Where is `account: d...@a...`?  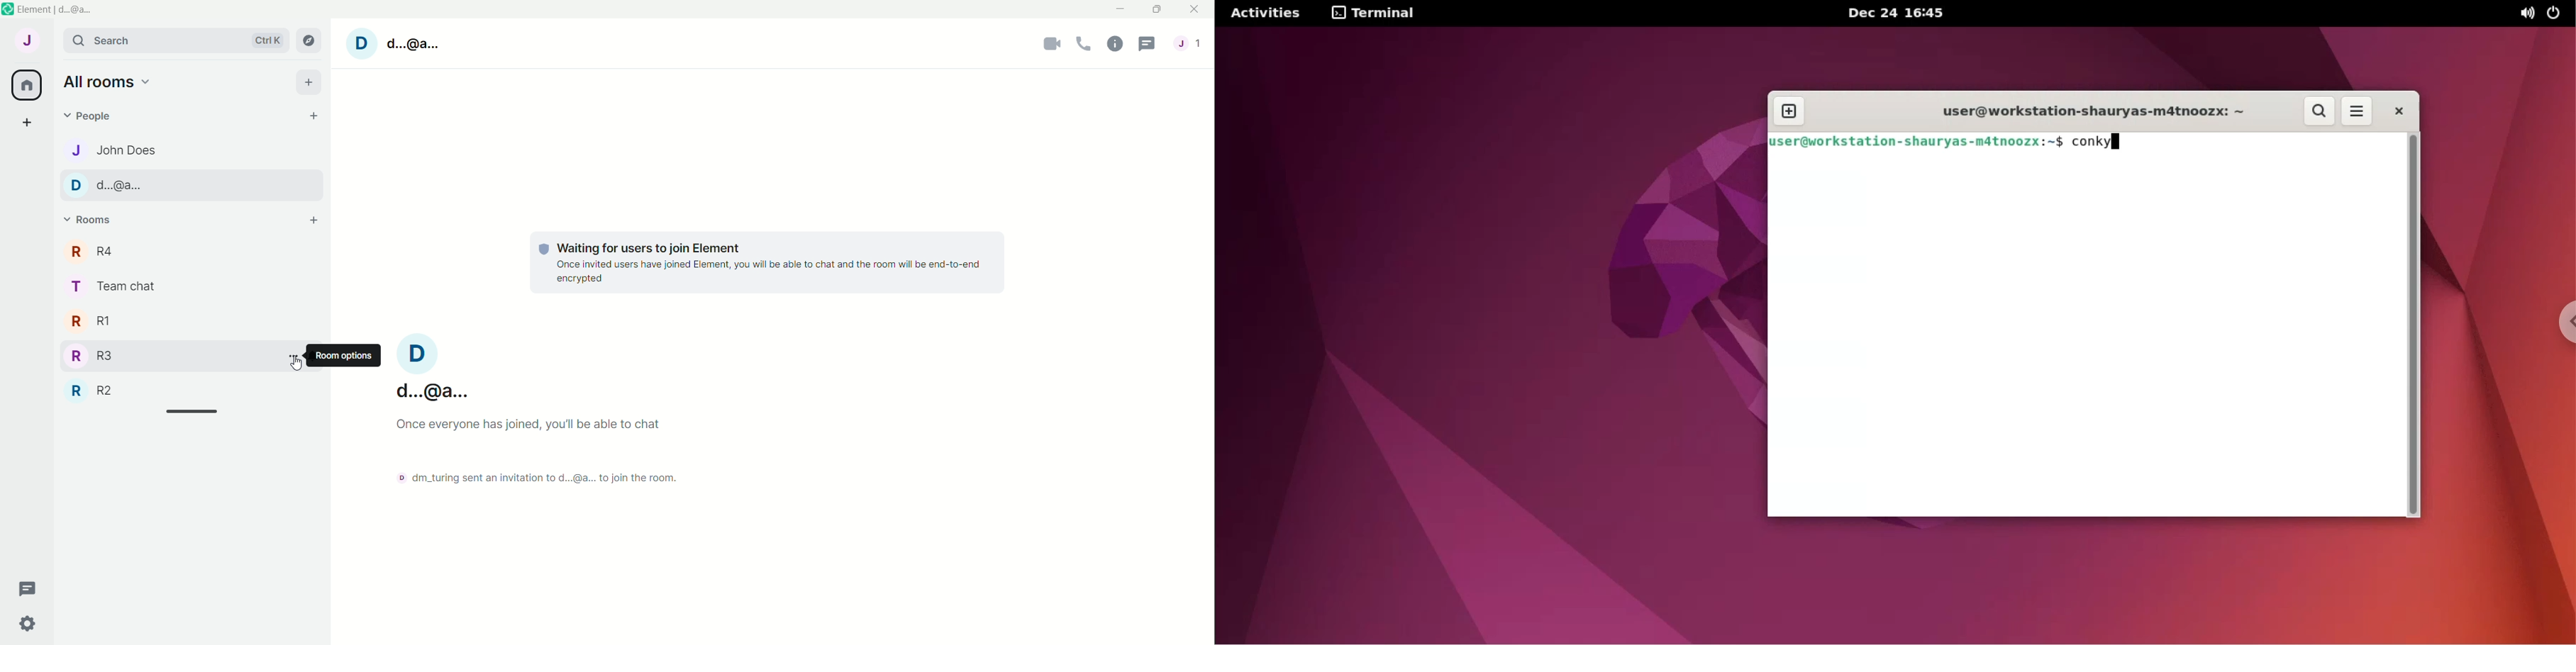
account: d...@a... is located at coordinates (436, 367).